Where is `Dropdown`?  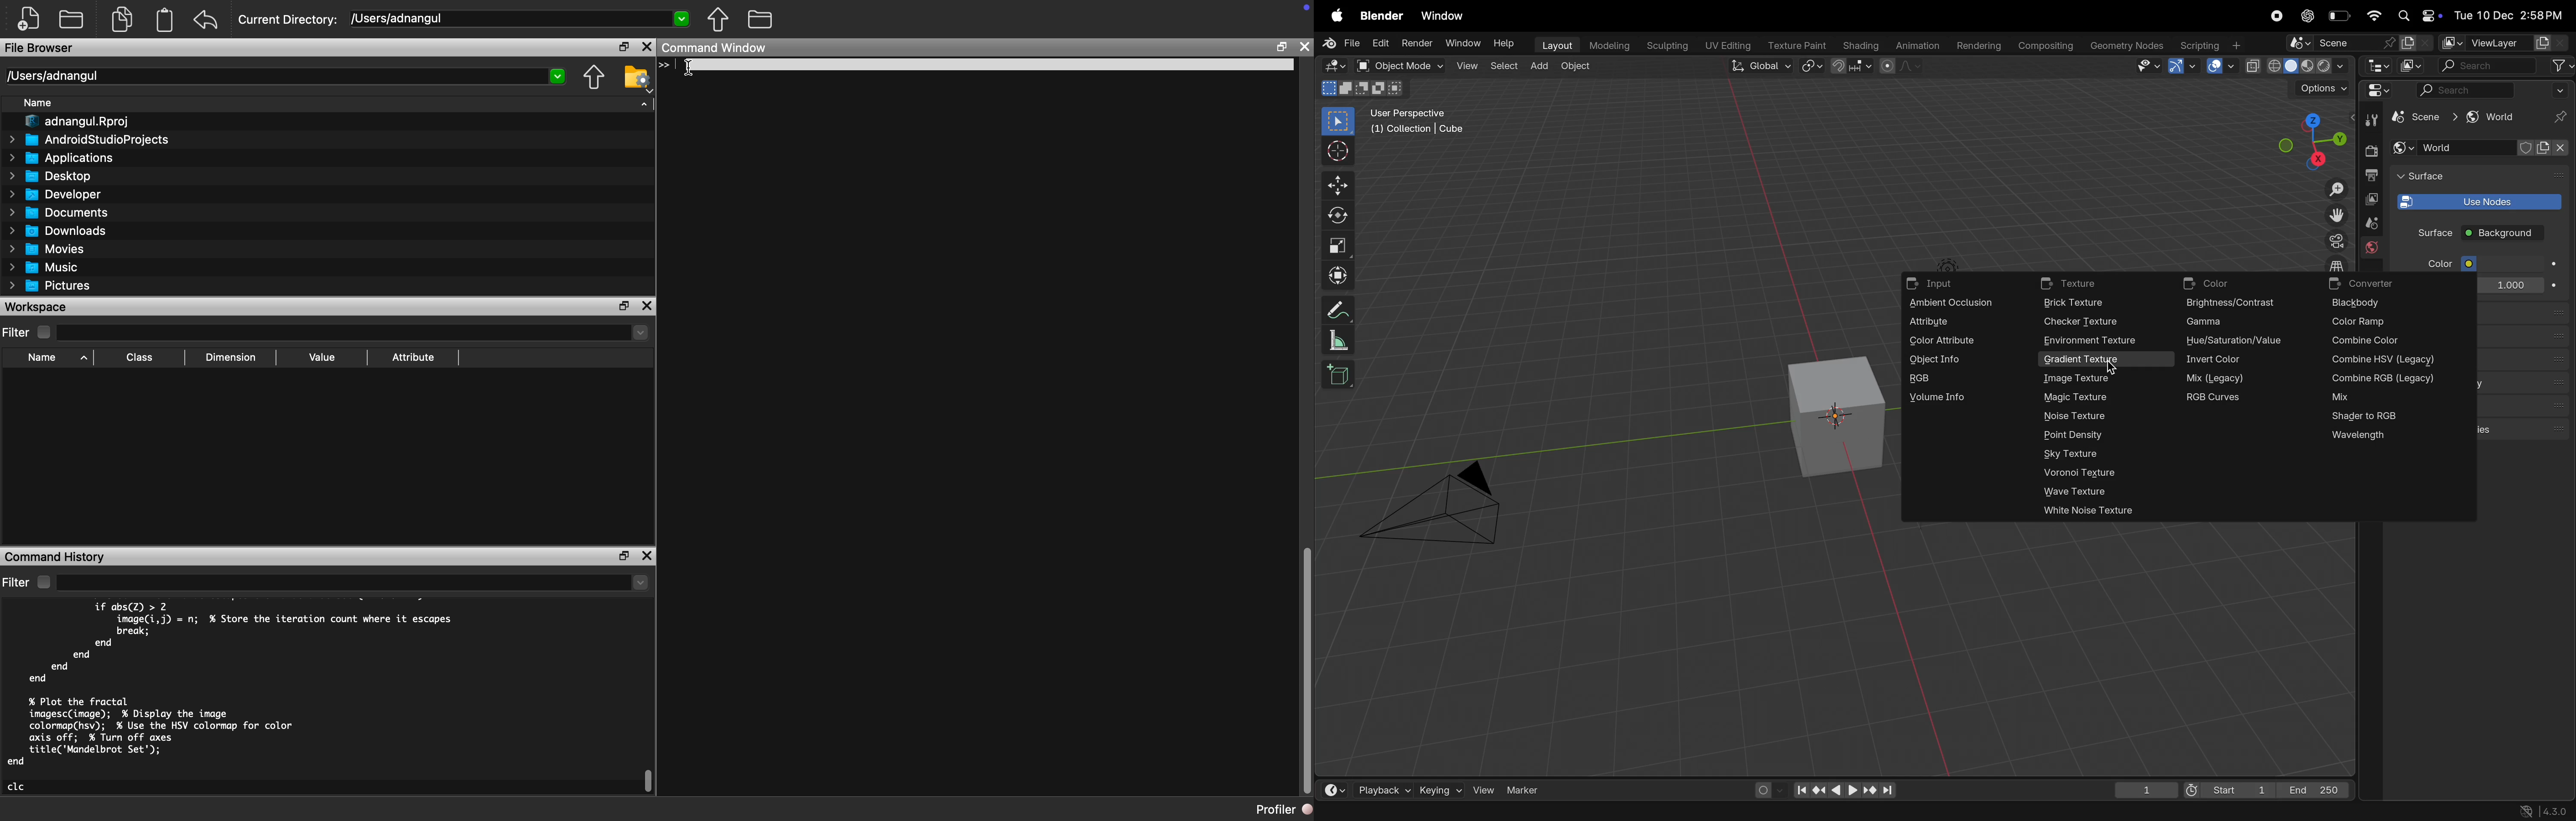
Dropdown is located at coordinates (354, 582).